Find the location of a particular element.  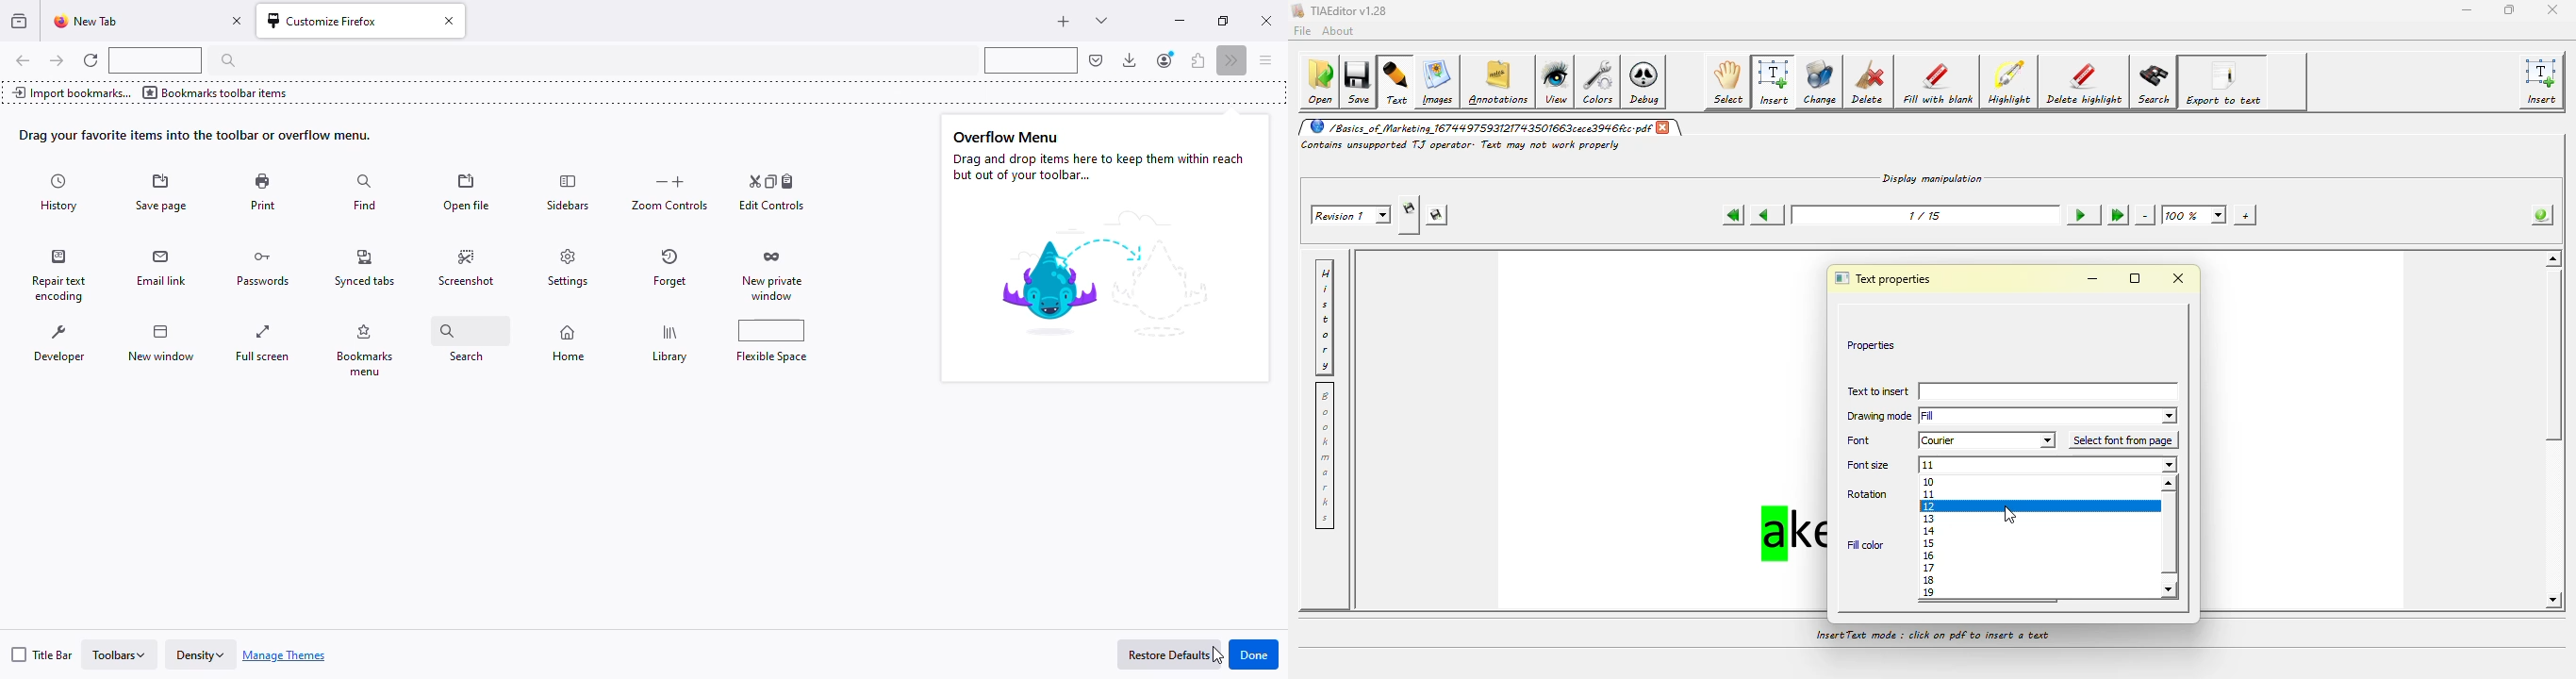

customize firefox is located at coordinates (324, 21).